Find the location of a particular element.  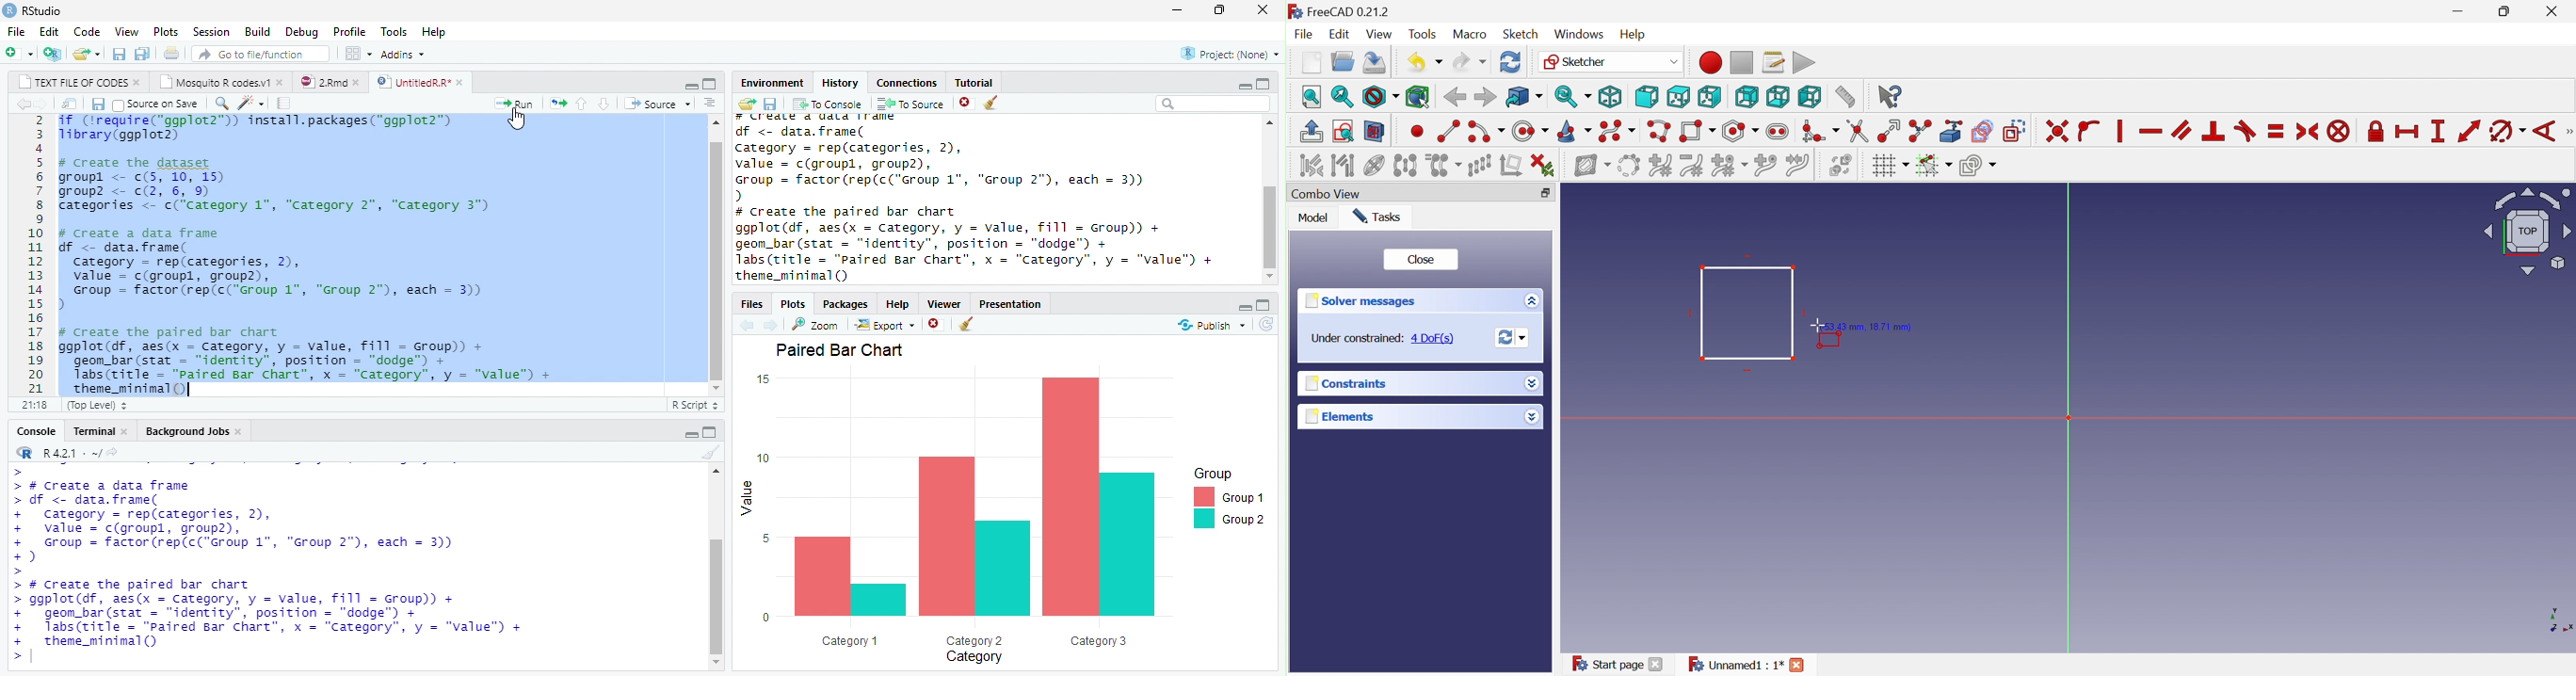

build is located at coordinates (257, 29).